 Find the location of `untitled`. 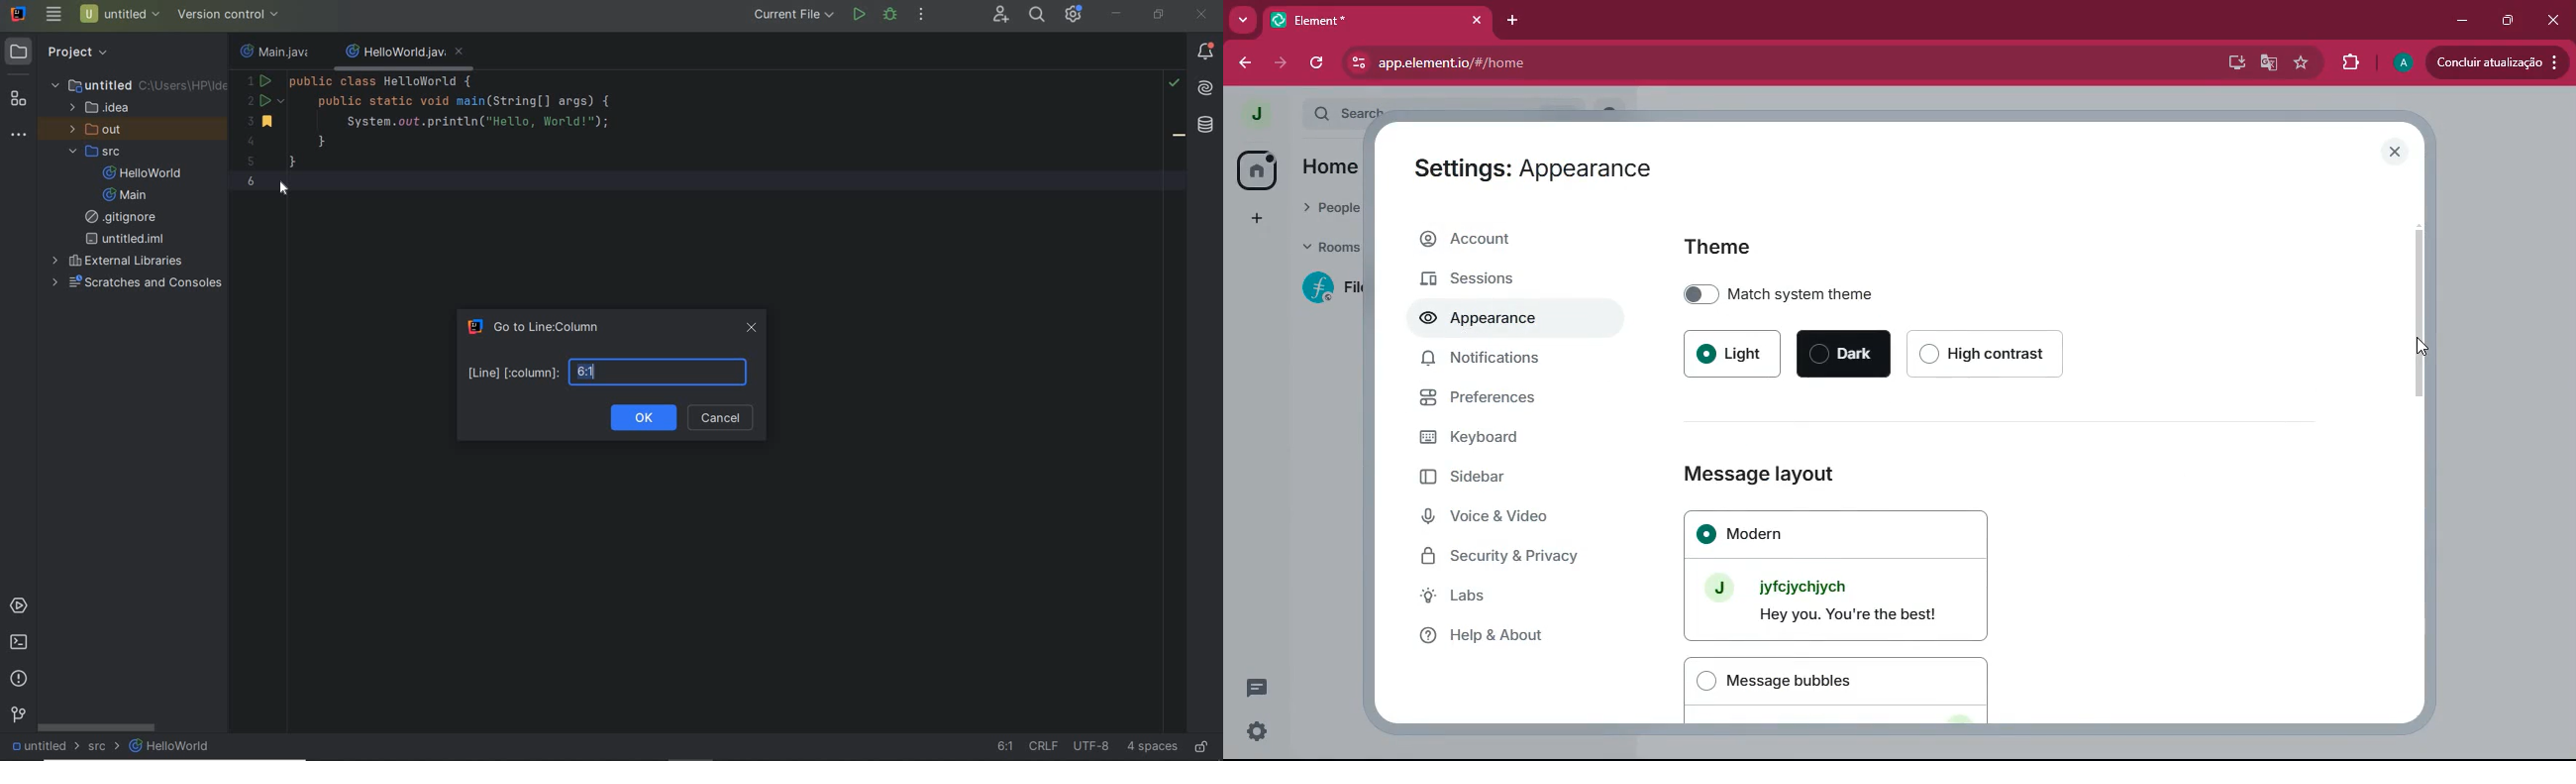

untitled is located at coordinates (125, 239).